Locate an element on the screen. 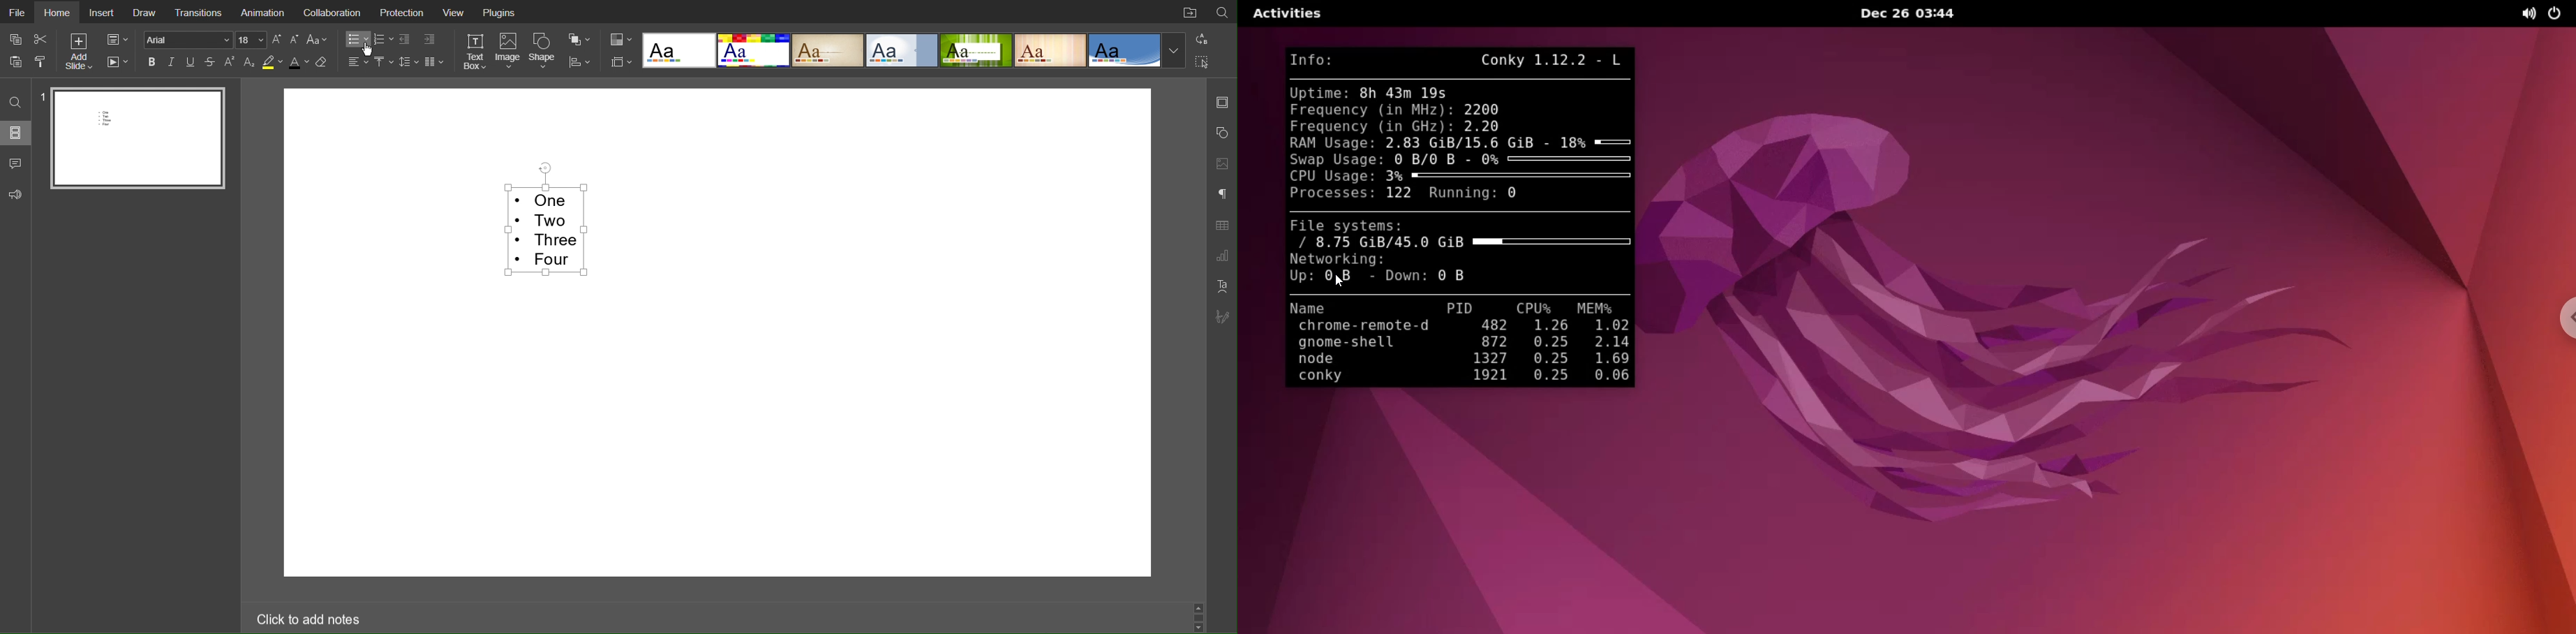 This screenshot has width=2576, height=644. Feedback and Support is located at coordinates (16, 194).